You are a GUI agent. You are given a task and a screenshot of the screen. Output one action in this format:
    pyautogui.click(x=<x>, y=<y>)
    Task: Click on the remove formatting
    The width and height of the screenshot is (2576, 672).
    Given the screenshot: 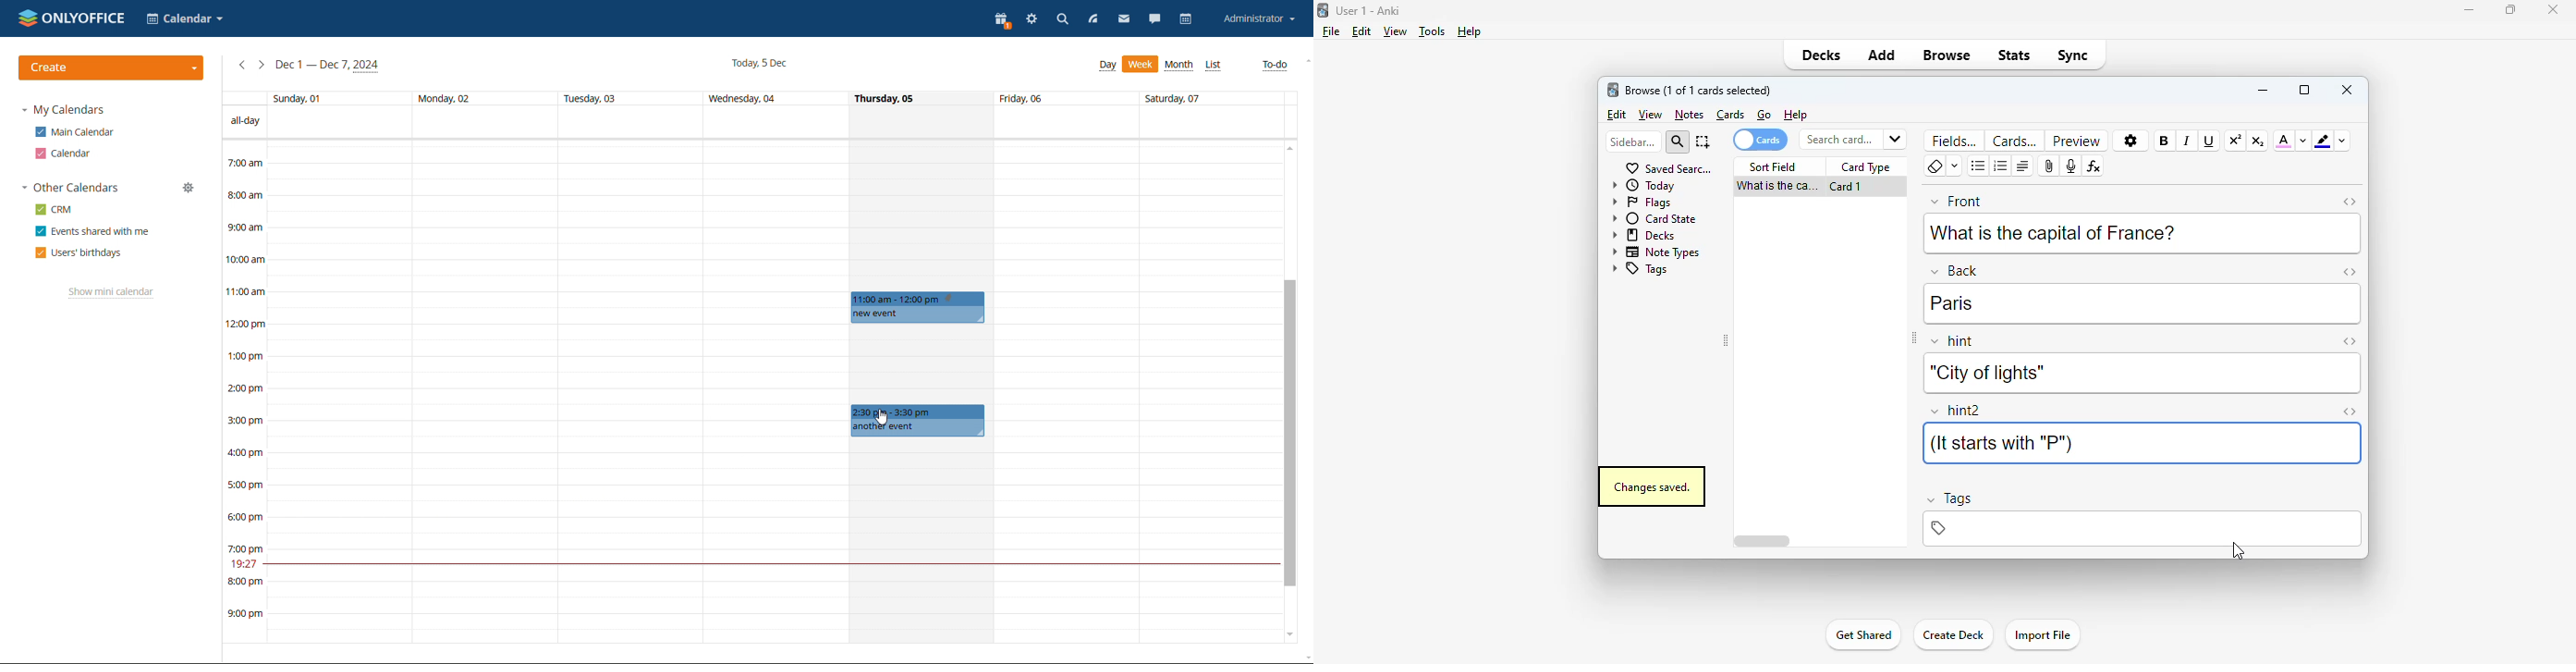 What is the action you would take?
    pyautogui.click(x=1935, y=166)
    